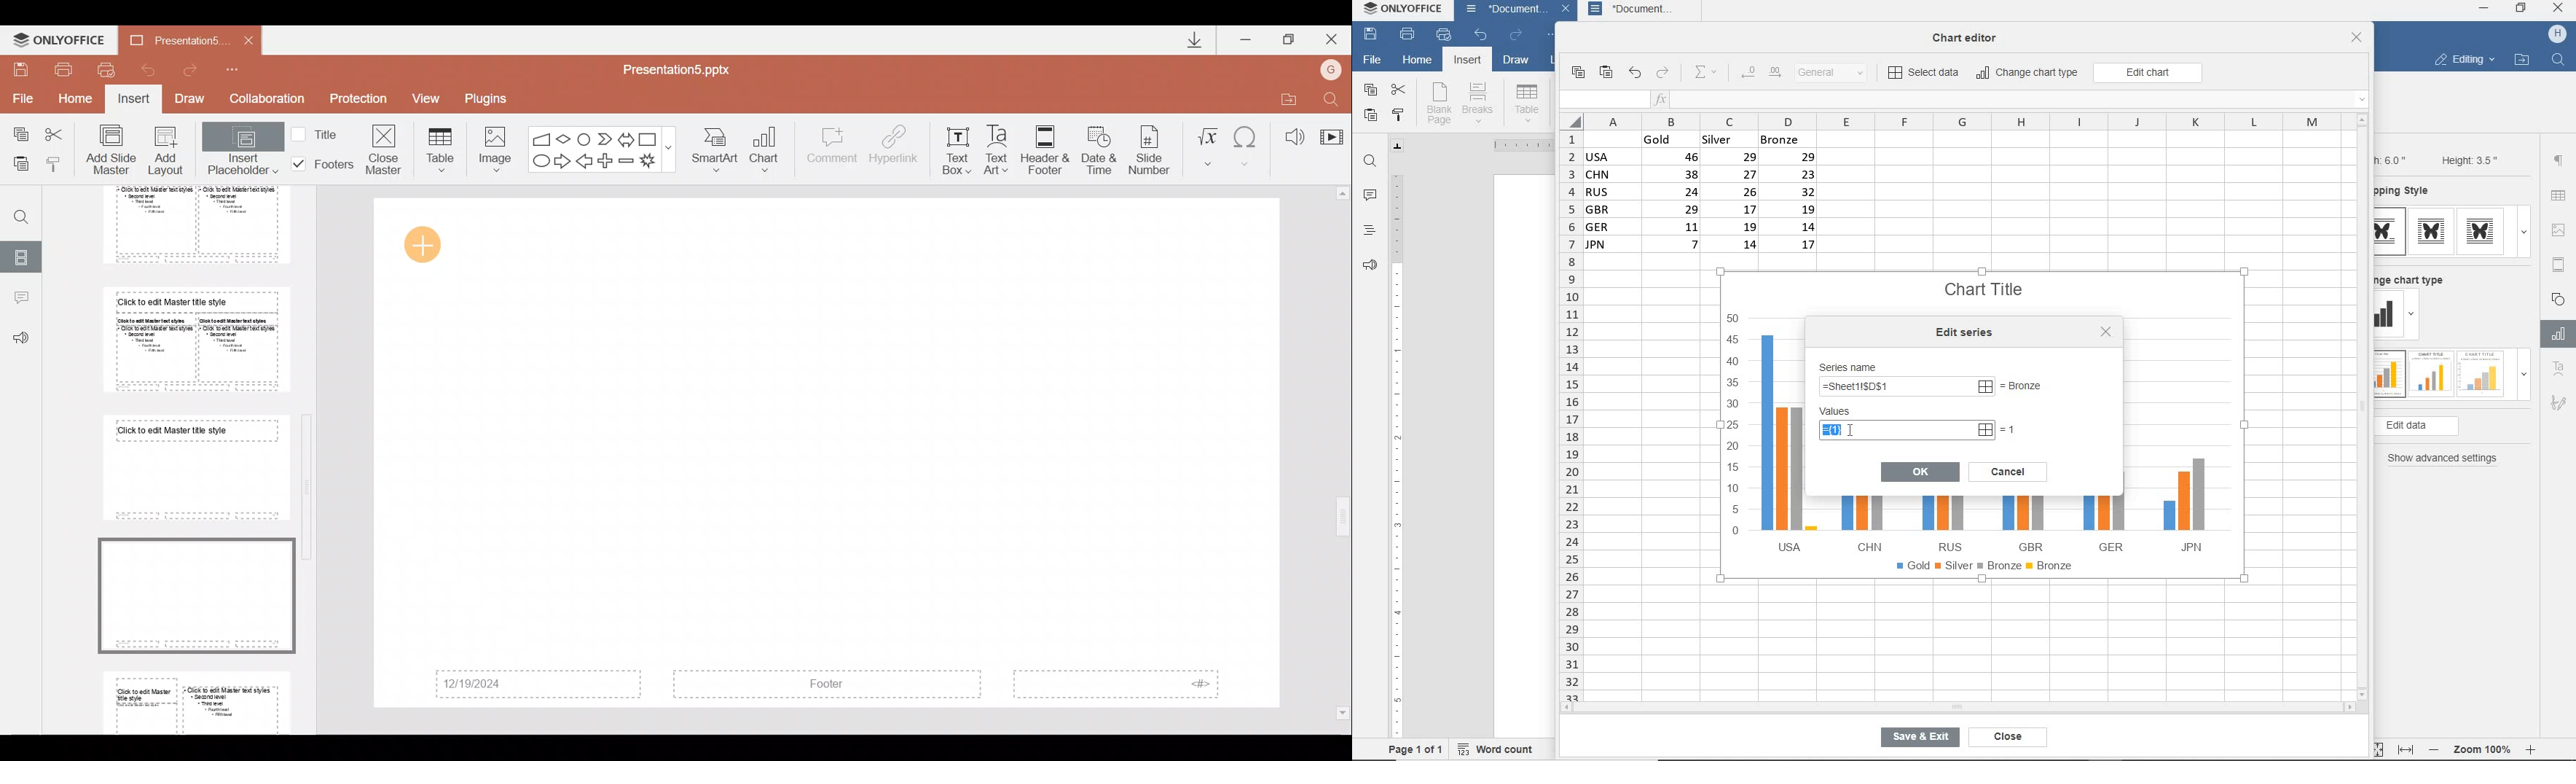 This screenshot has height=784, width=2576. Describe the element at coordinates (1370, 117) in the screenshot. I see `paste` at that location.